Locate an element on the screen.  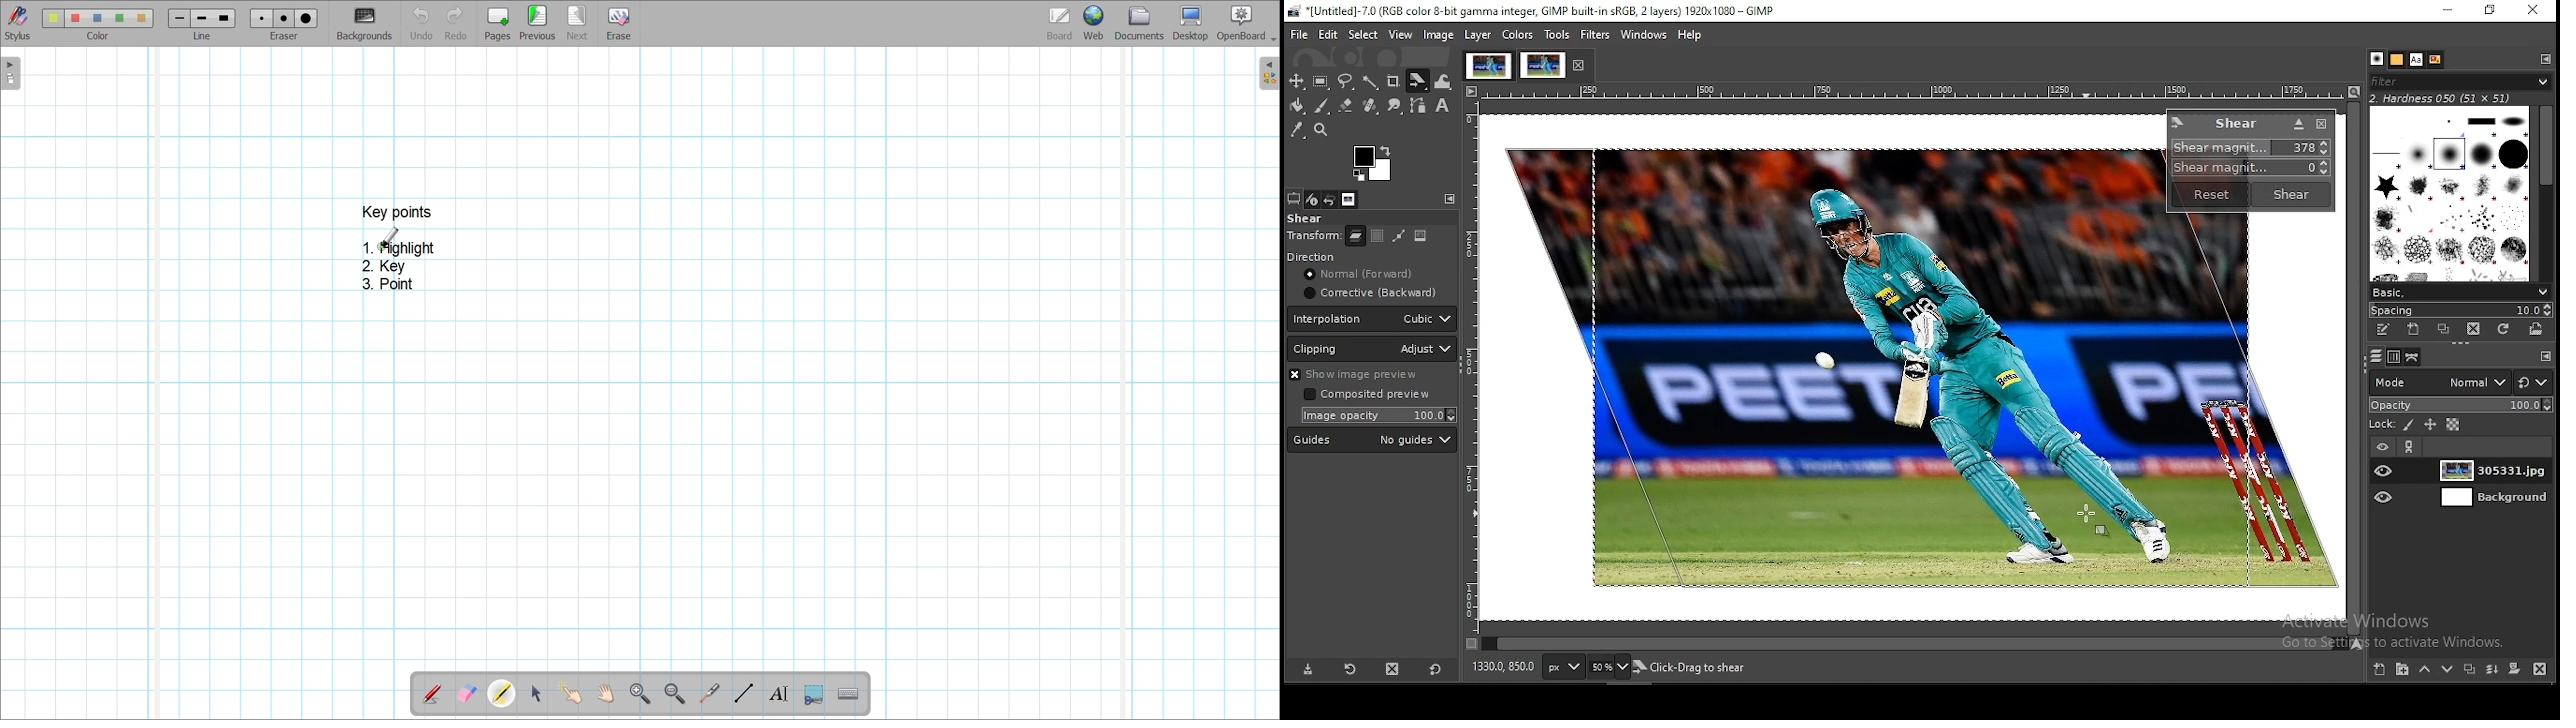
configure this tab is located at coordinates (2547, 59).